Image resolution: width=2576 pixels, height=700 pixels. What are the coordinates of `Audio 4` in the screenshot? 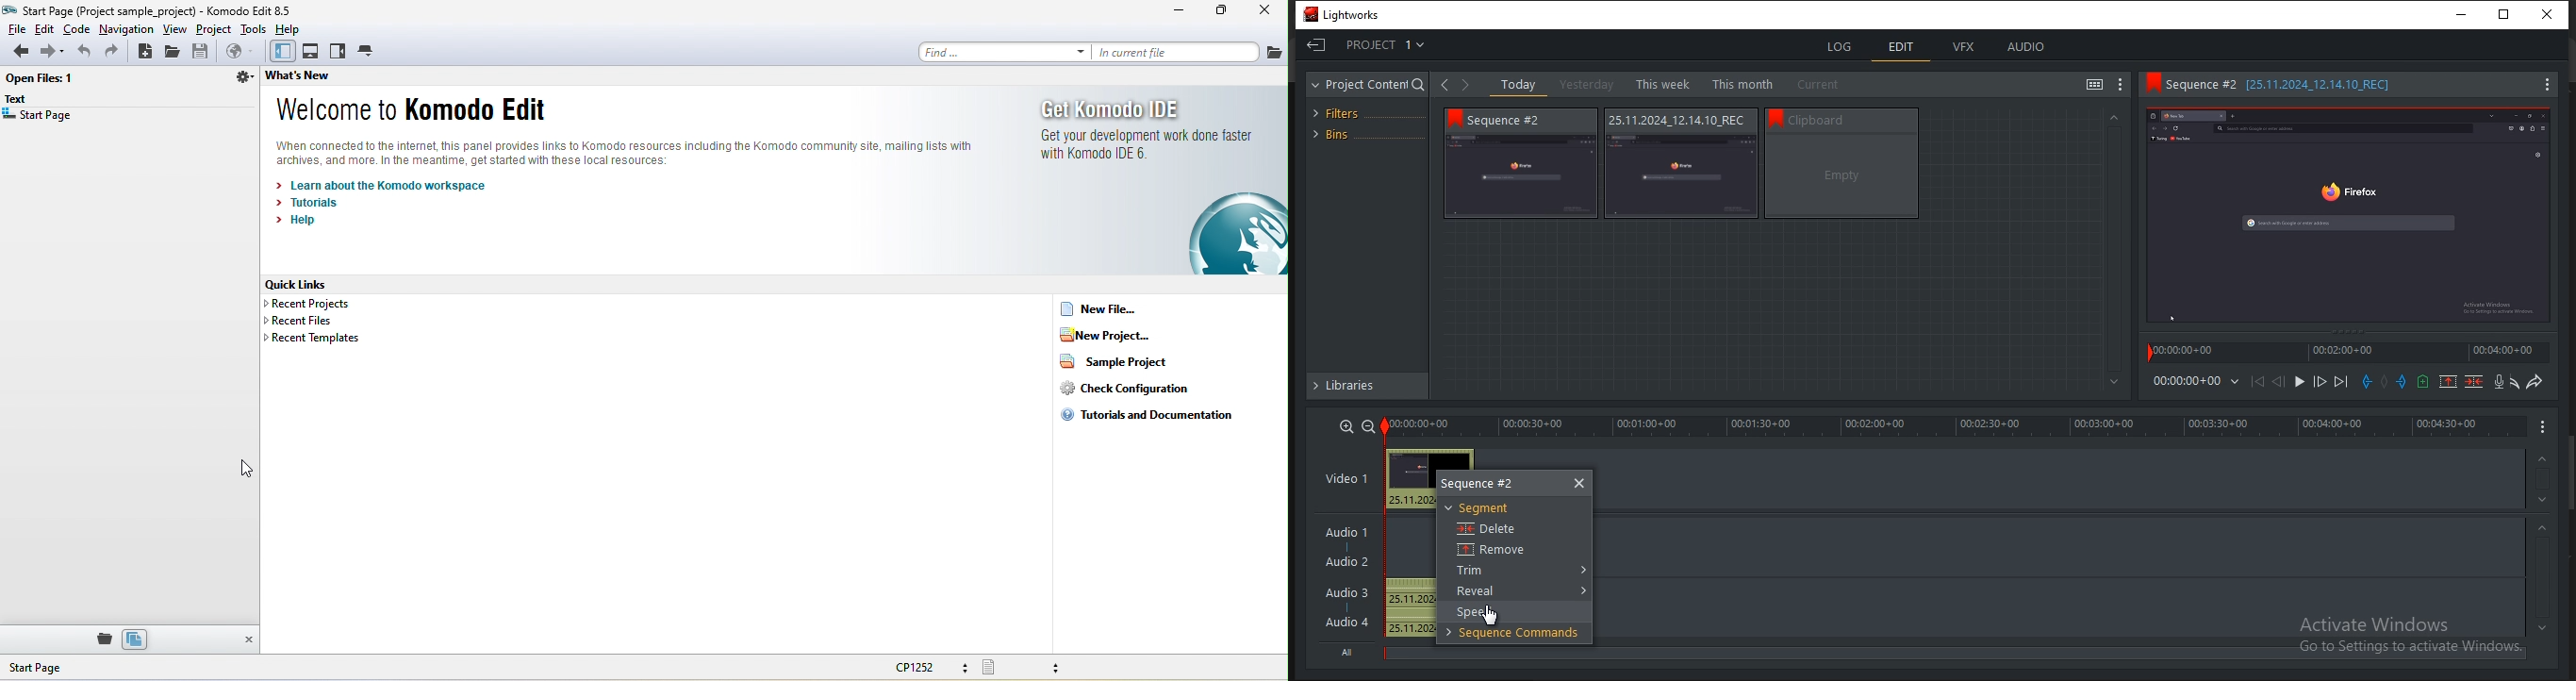 It's located at (1349, 623).